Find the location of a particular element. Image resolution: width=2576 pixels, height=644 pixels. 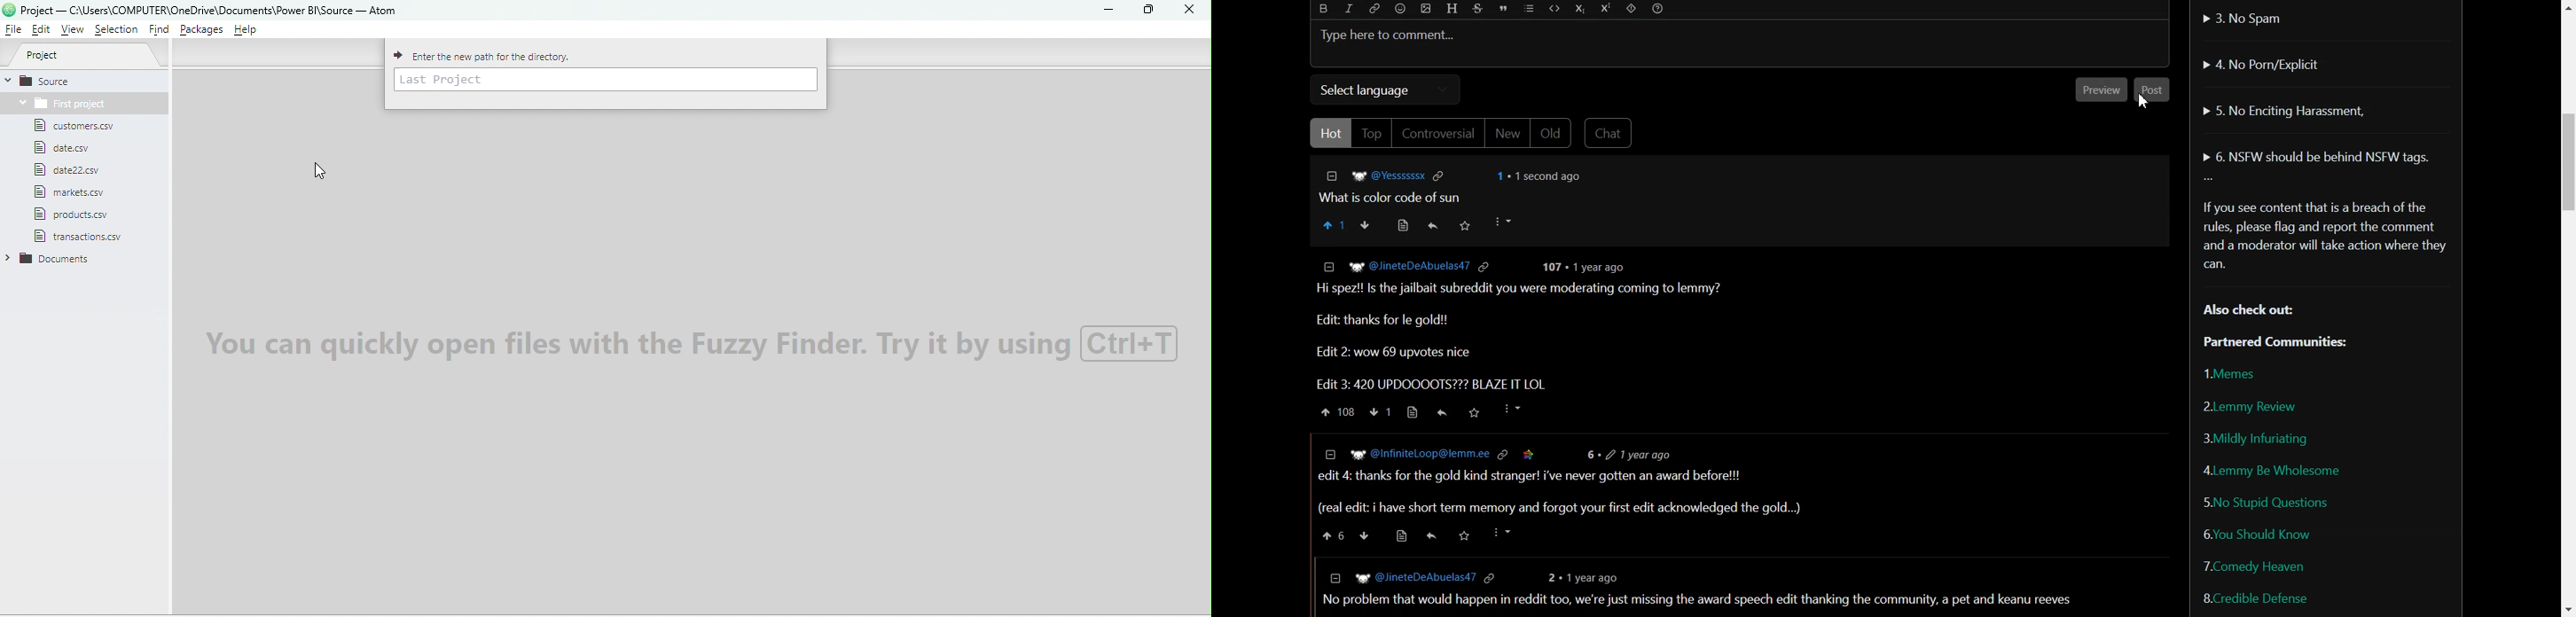

Save is located at coordinates (1464, 225).